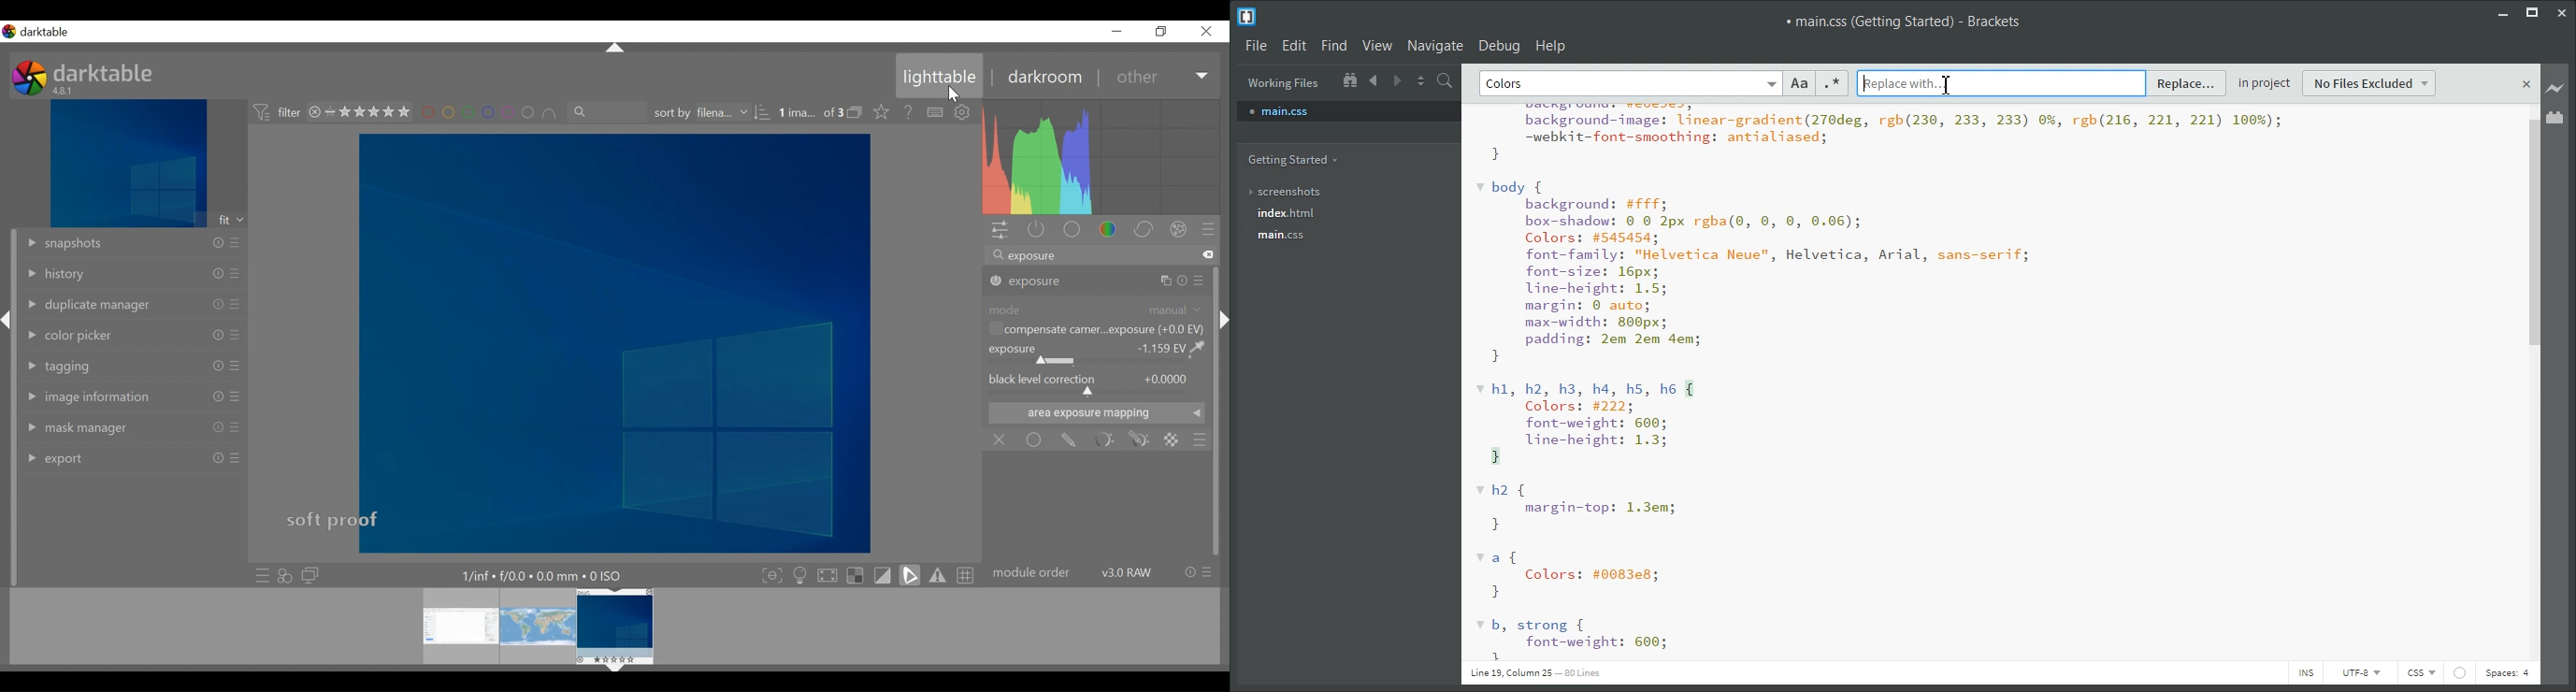 This screenshot has width=2576, height=700. Describe the element at coordinates (217, 334) in the screenshot. I see `info` at that location.